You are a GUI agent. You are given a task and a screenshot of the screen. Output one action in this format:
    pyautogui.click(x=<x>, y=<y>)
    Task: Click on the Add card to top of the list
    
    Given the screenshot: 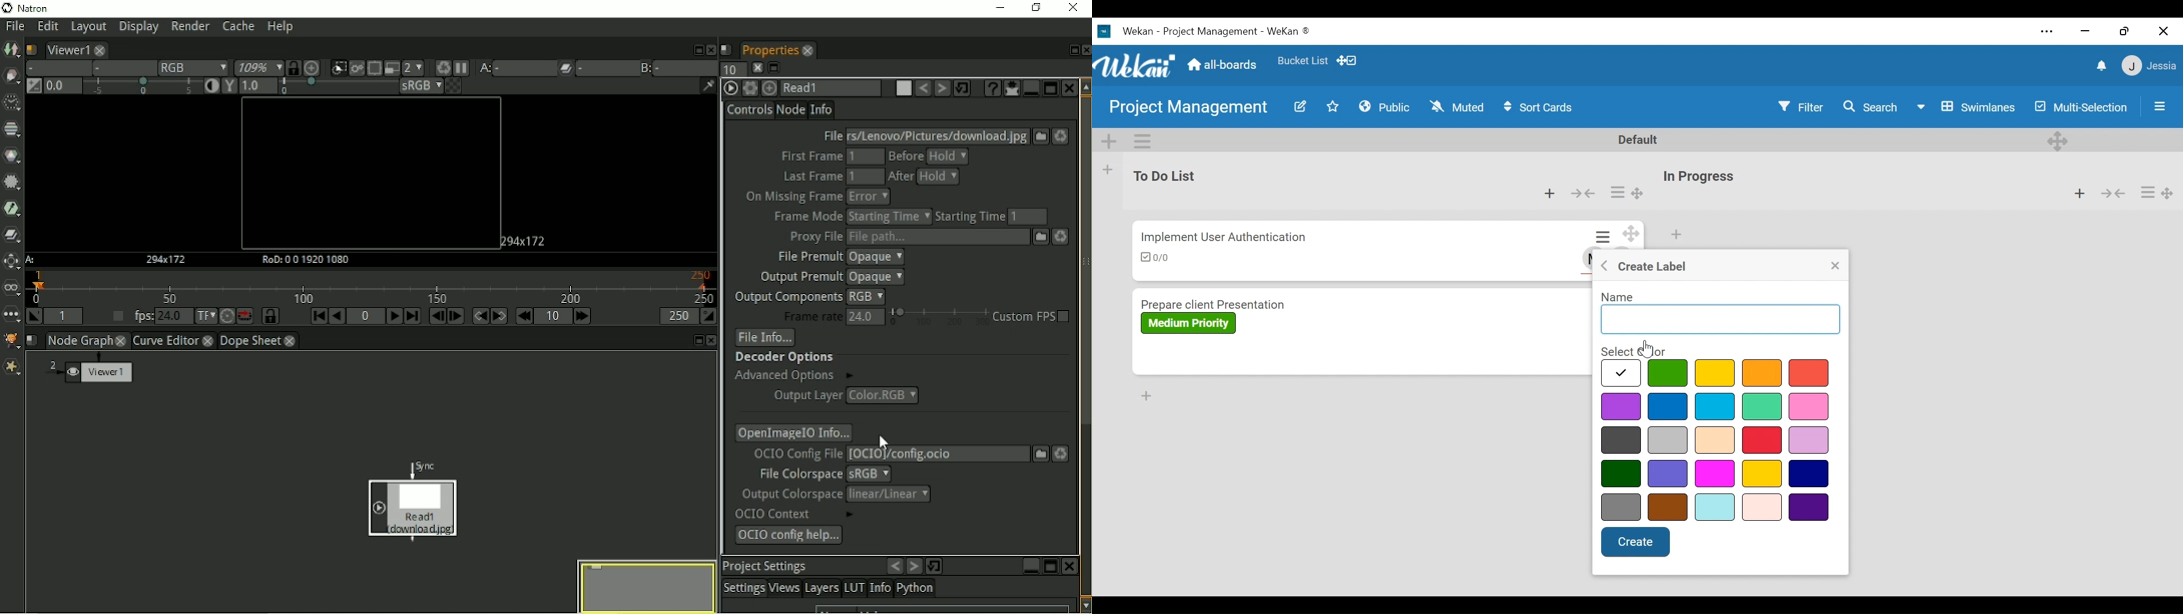 What is the action you would take?
    pyautogui.click(x=2080, y=193)
    